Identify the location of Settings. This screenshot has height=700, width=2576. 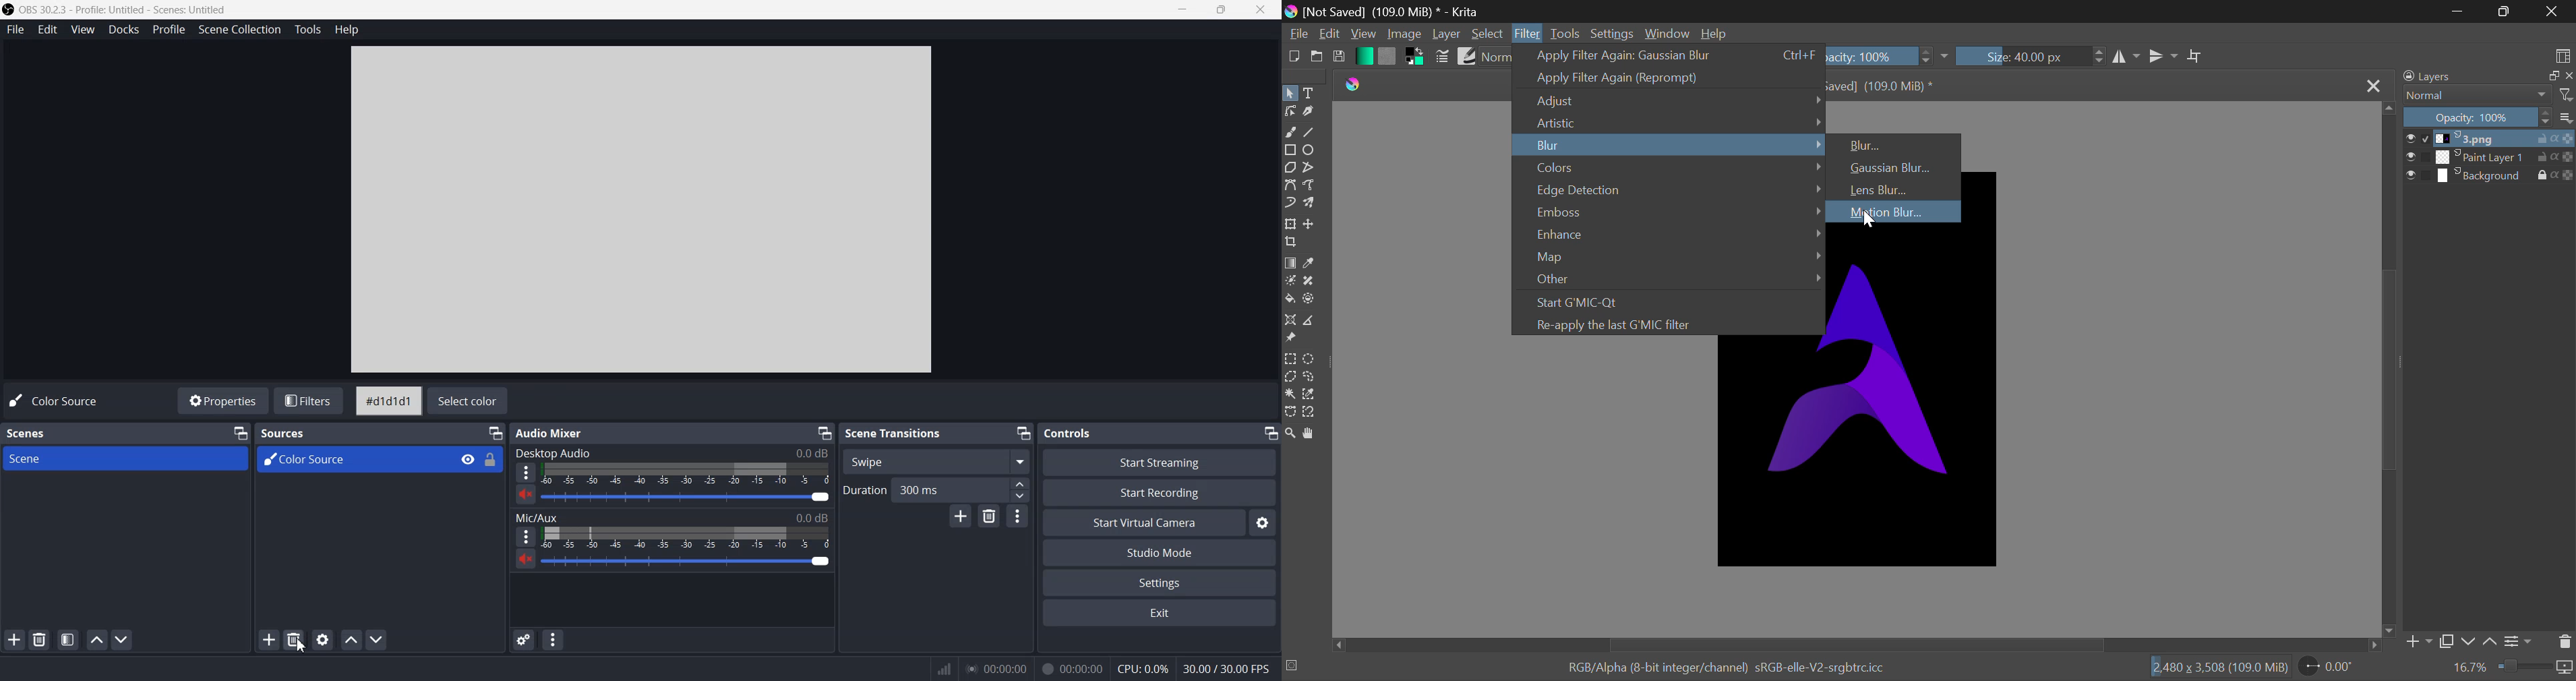
(1264, 523).